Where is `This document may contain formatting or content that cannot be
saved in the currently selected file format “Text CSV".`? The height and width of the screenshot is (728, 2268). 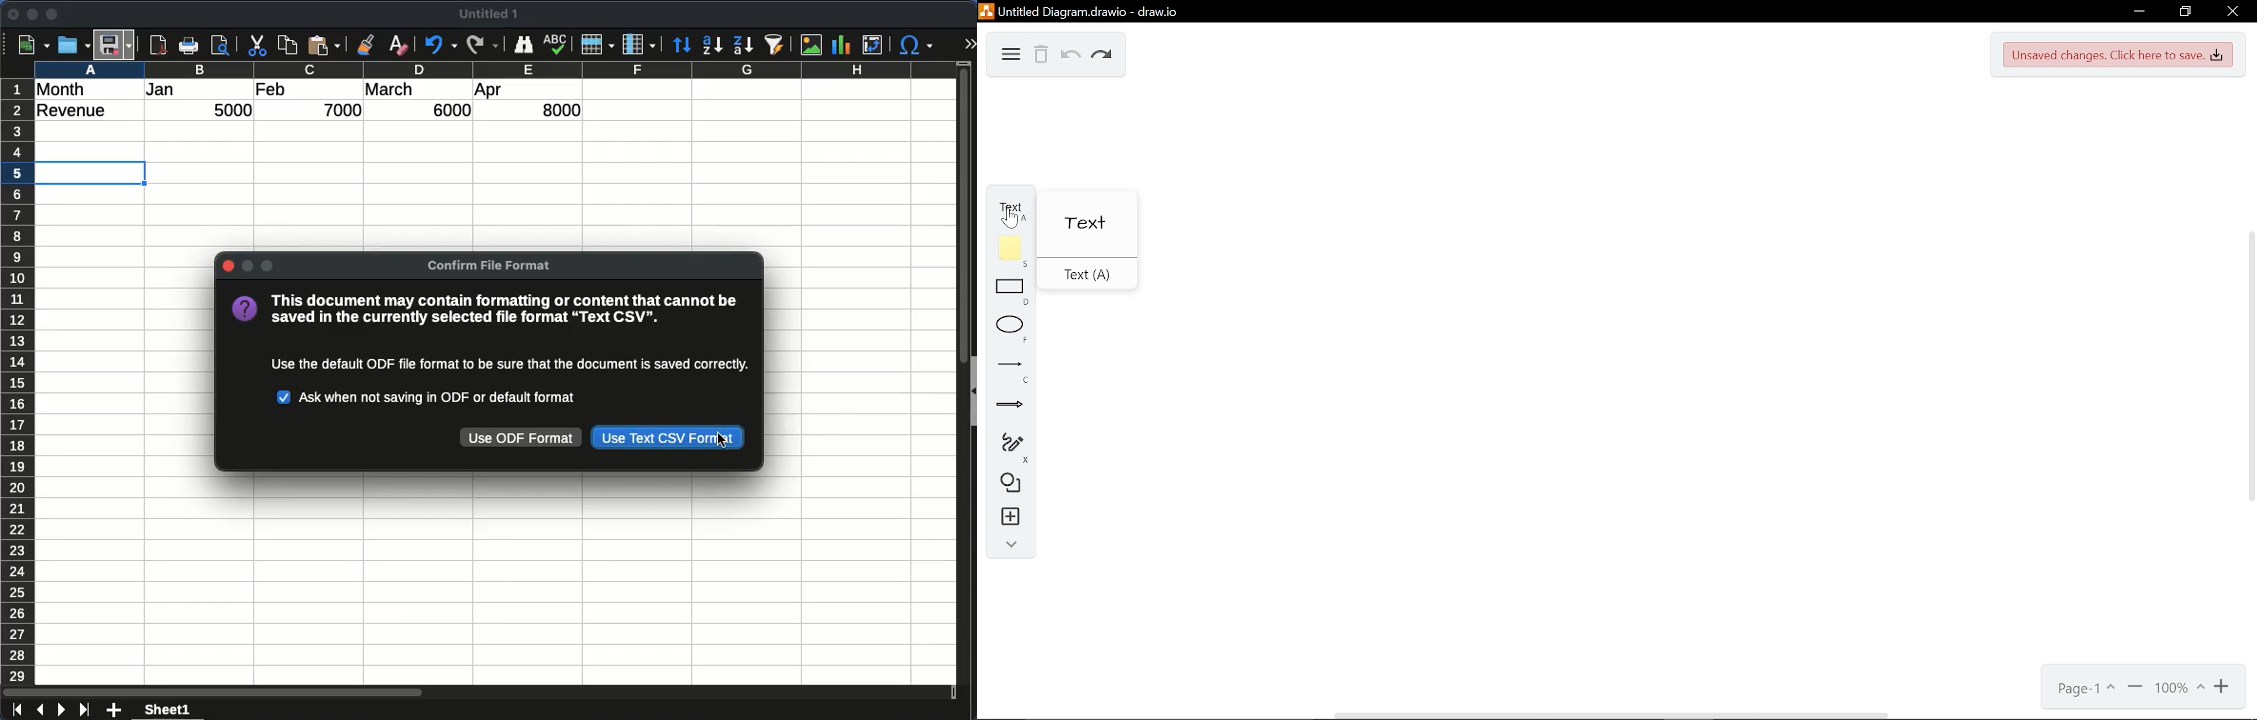 This document may contain formatting or content that cannot be
saved in the currently selected file format “Text CSV". is located at coordinates (506, 310).